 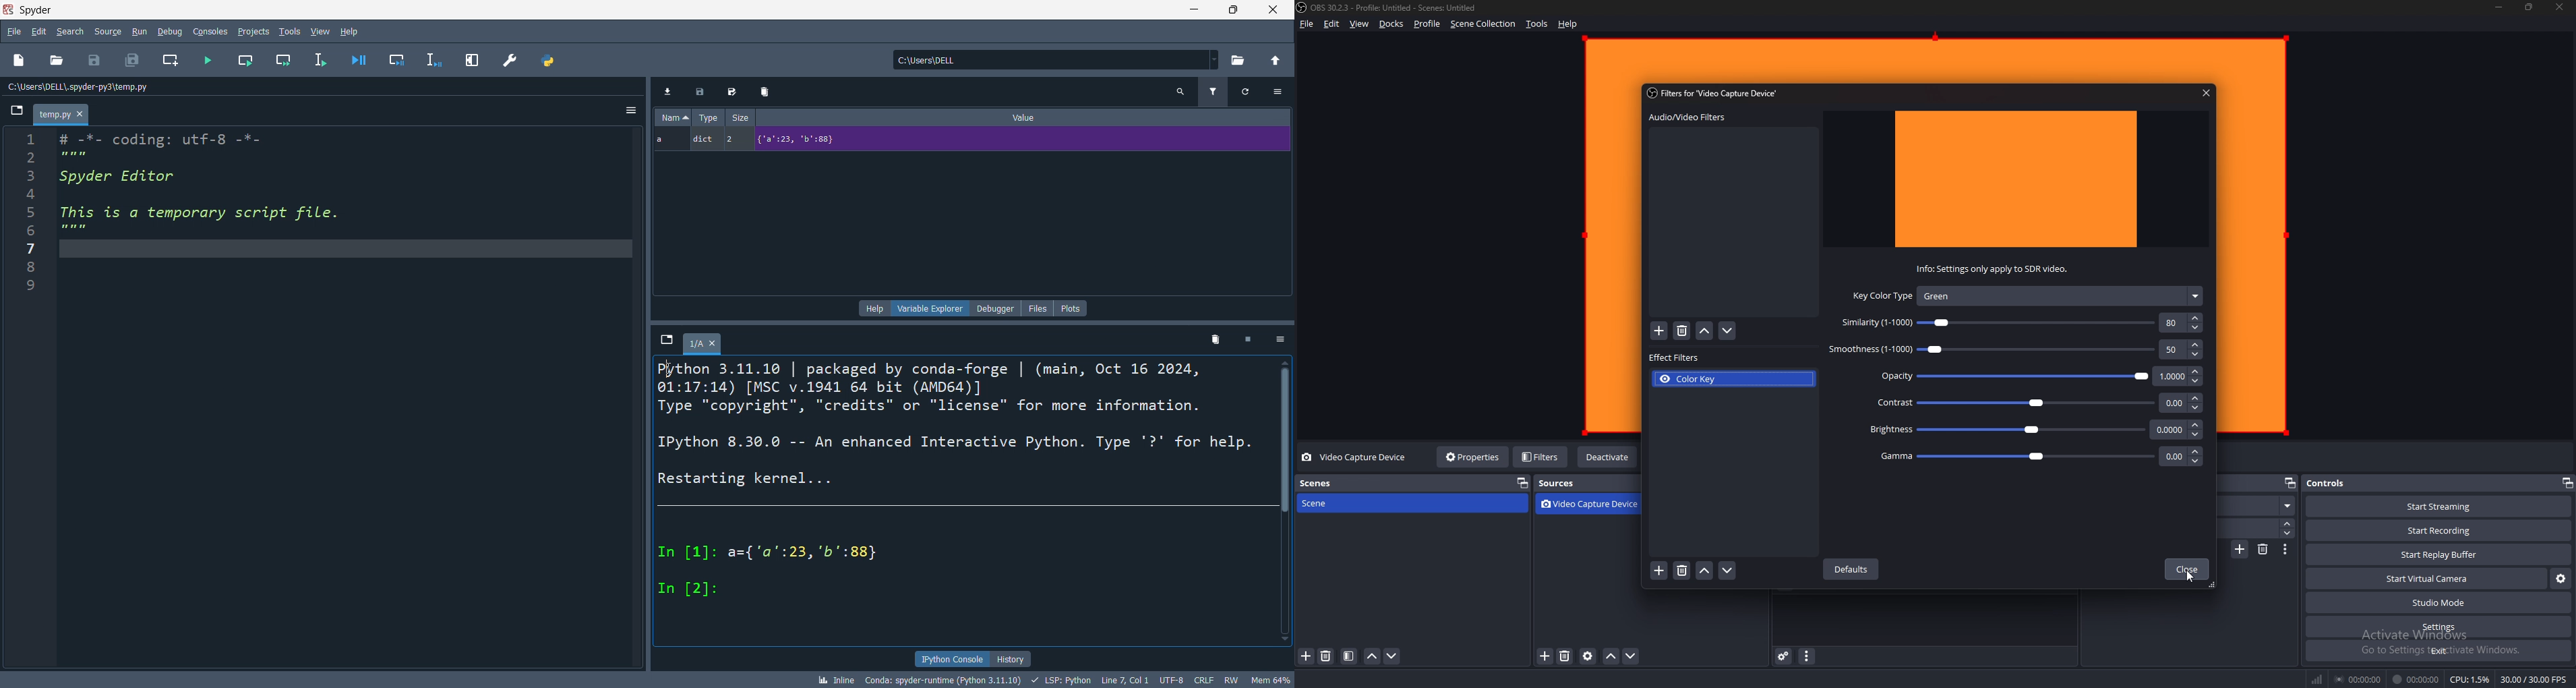 I want to click on c:\users\dell\.spyder-py3\temp.py, so click(x=85, y=86).